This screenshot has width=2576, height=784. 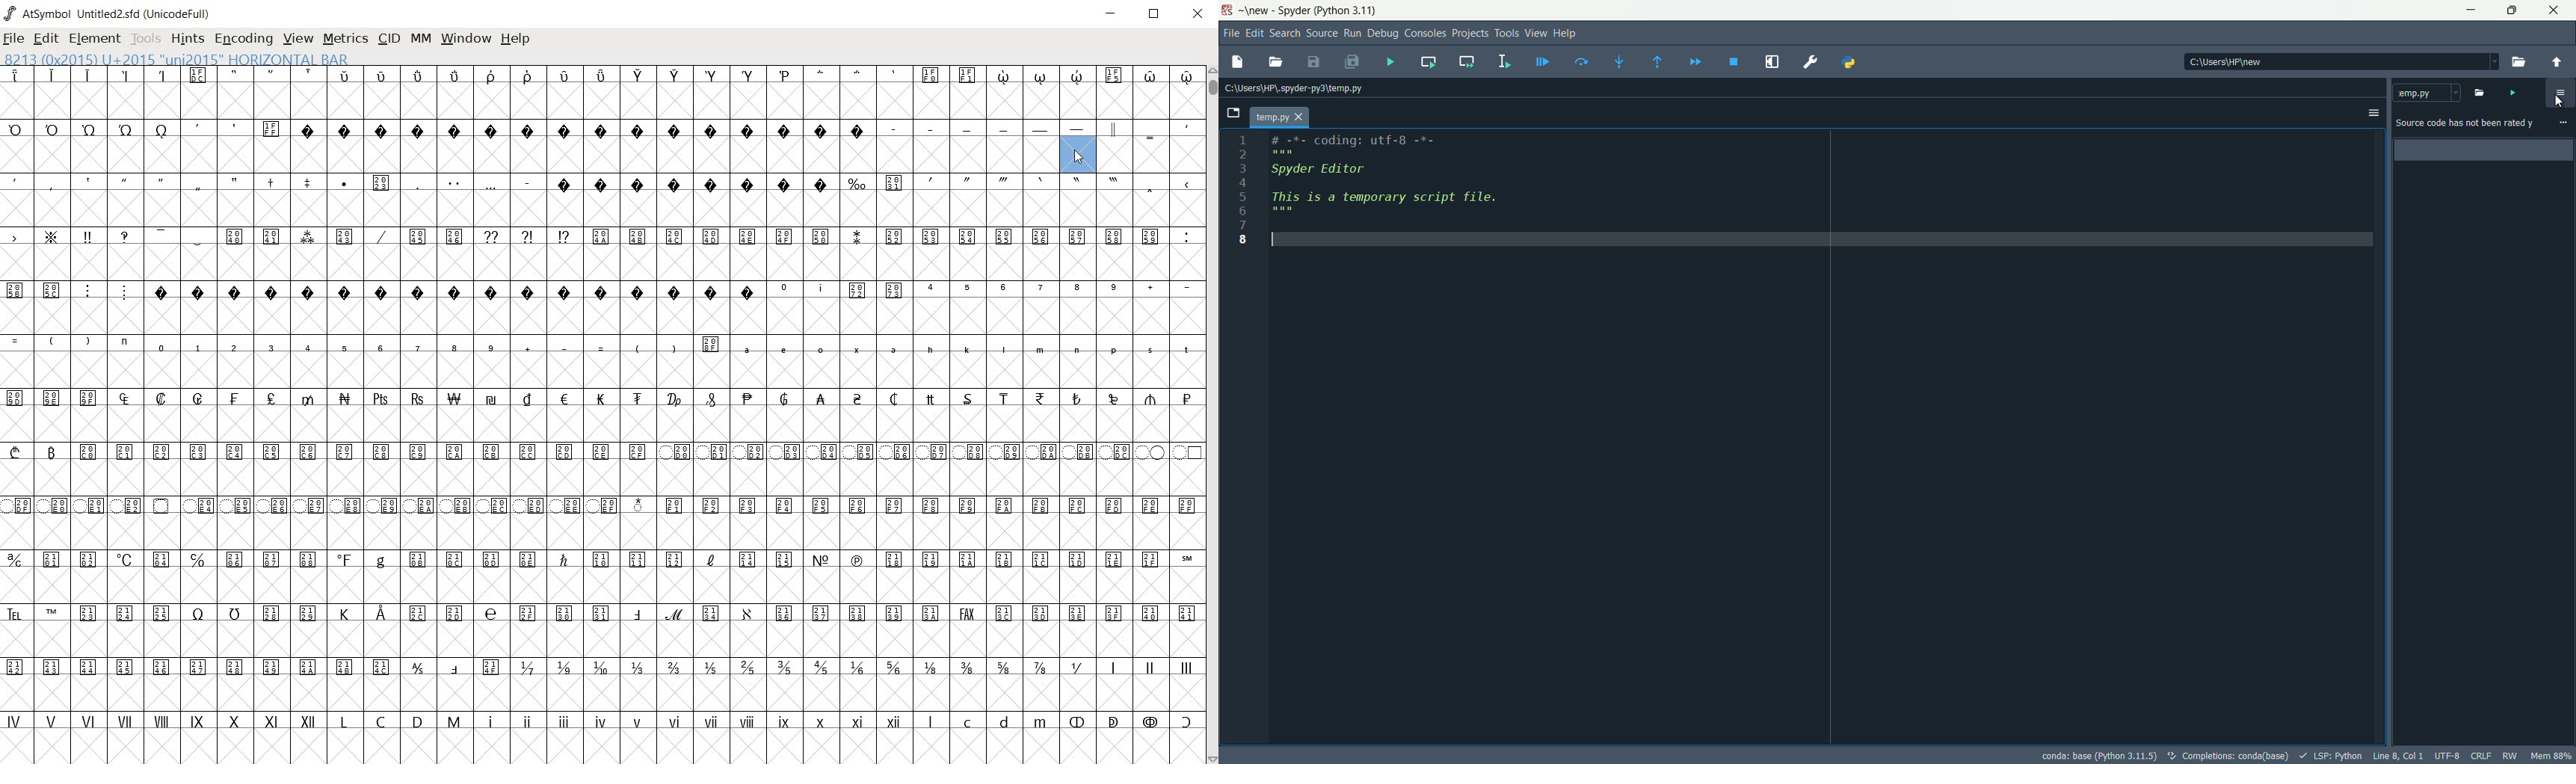 I want to click on file eol status, so click(x=2484, y=755).